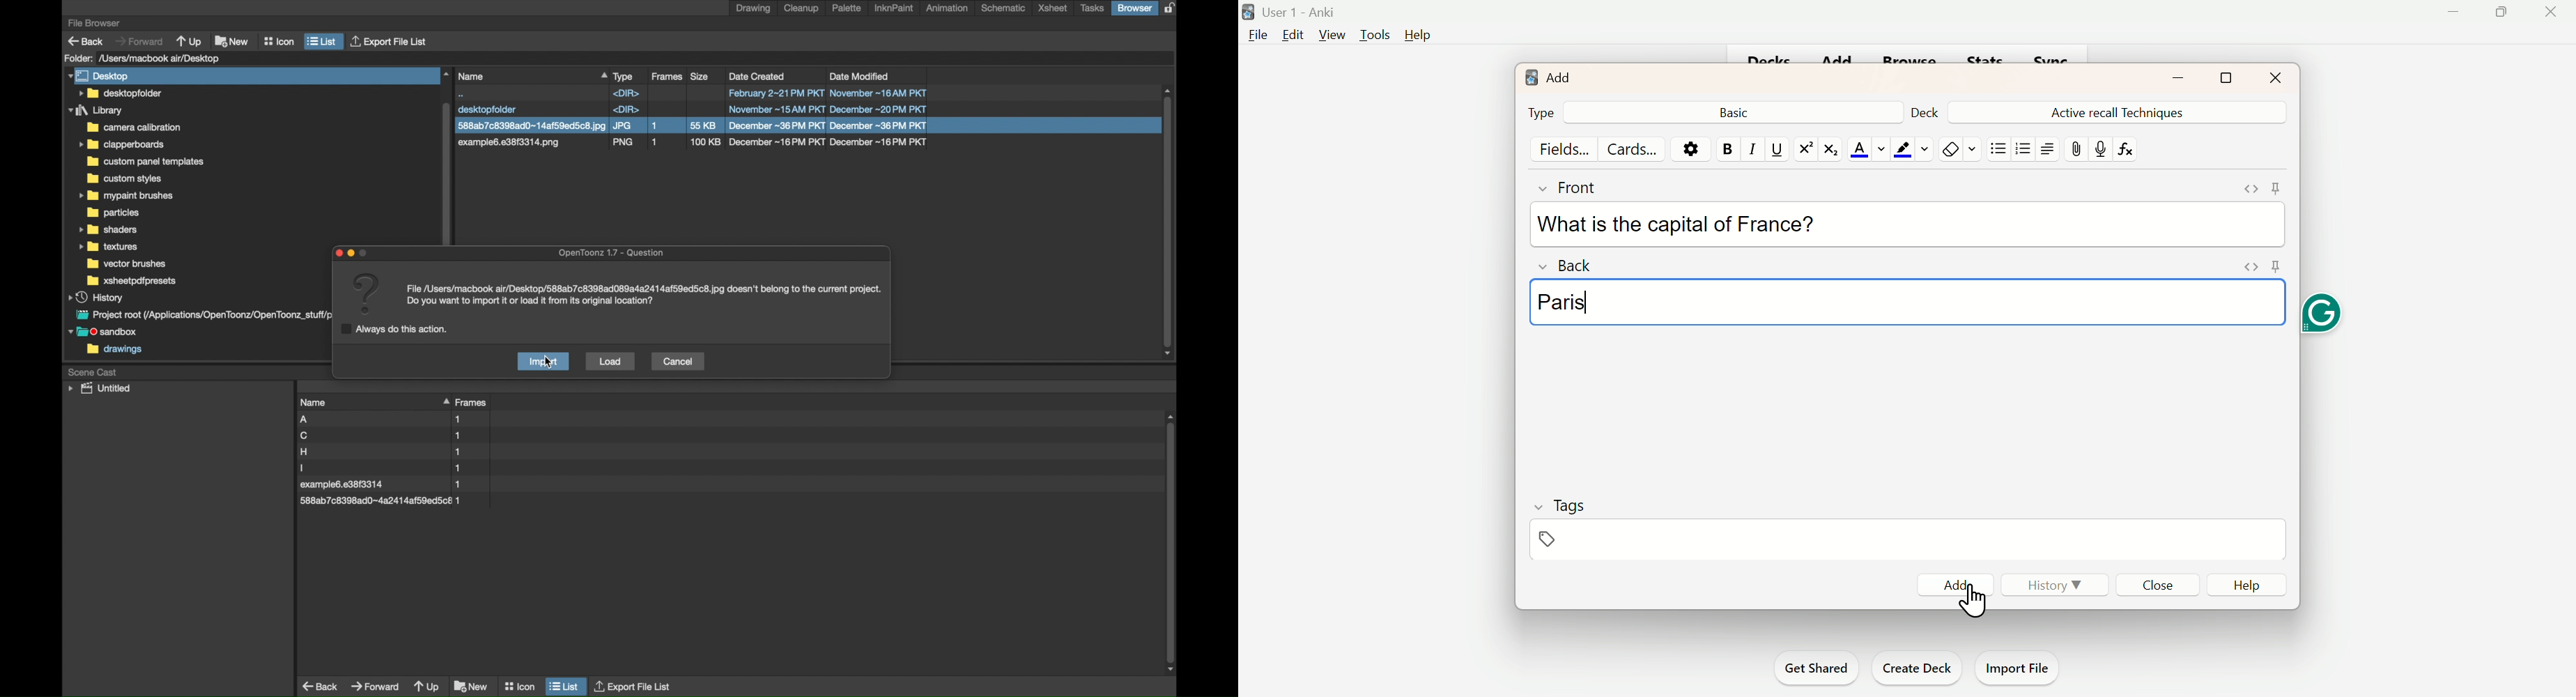 This screenshot has width=2576, height=700. I want to click on Options, so click(1692, 148).